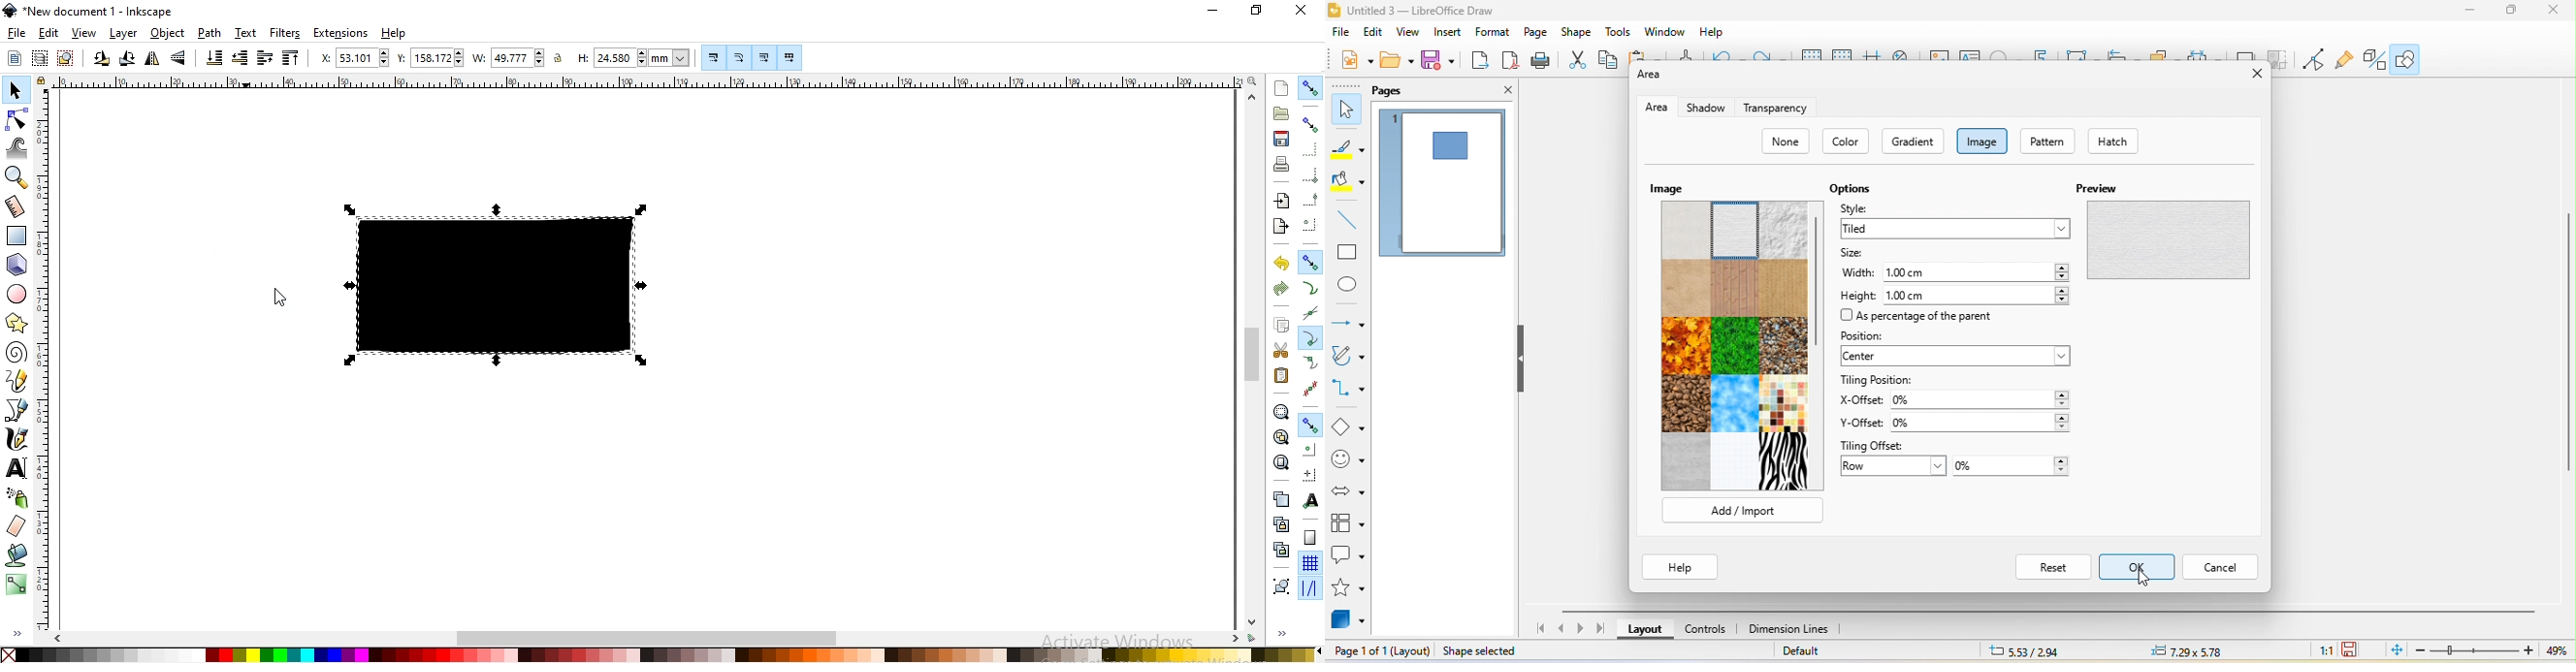  Describe the element at coordinates (1859, 294) in the screenshot. I see `height` at that location.